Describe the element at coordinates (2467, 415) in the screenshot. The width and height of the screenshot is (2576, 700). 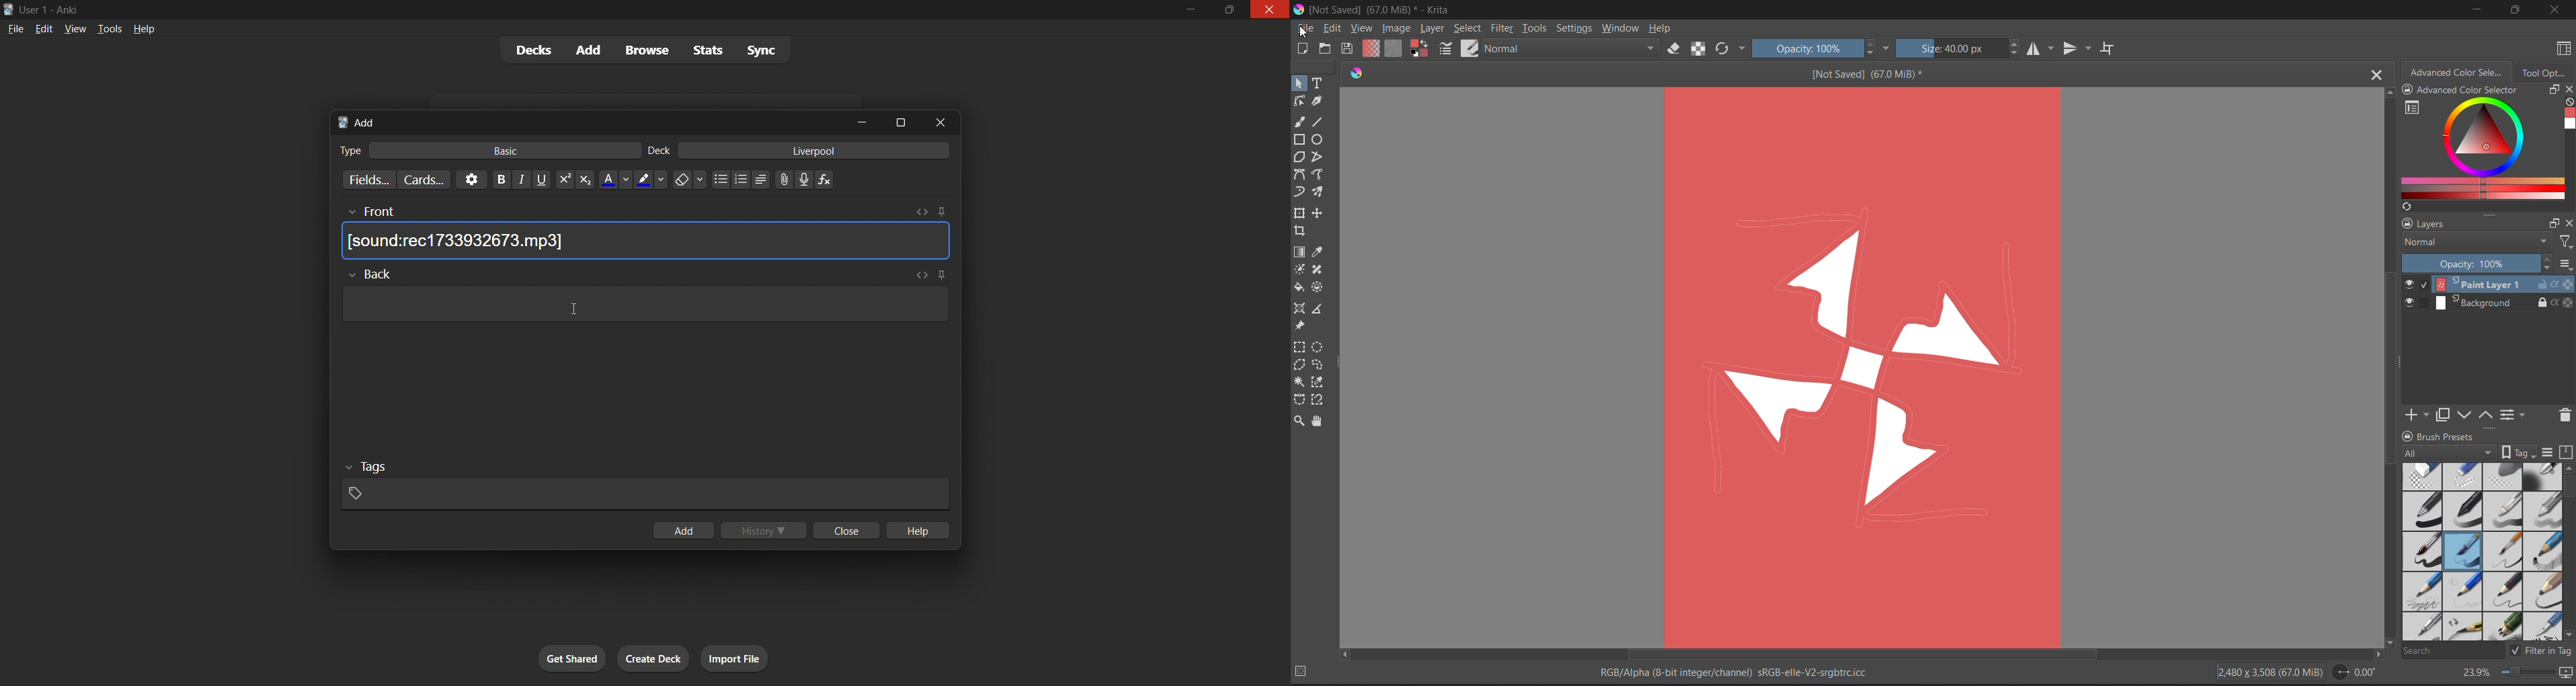
I see `mask down` at that location.